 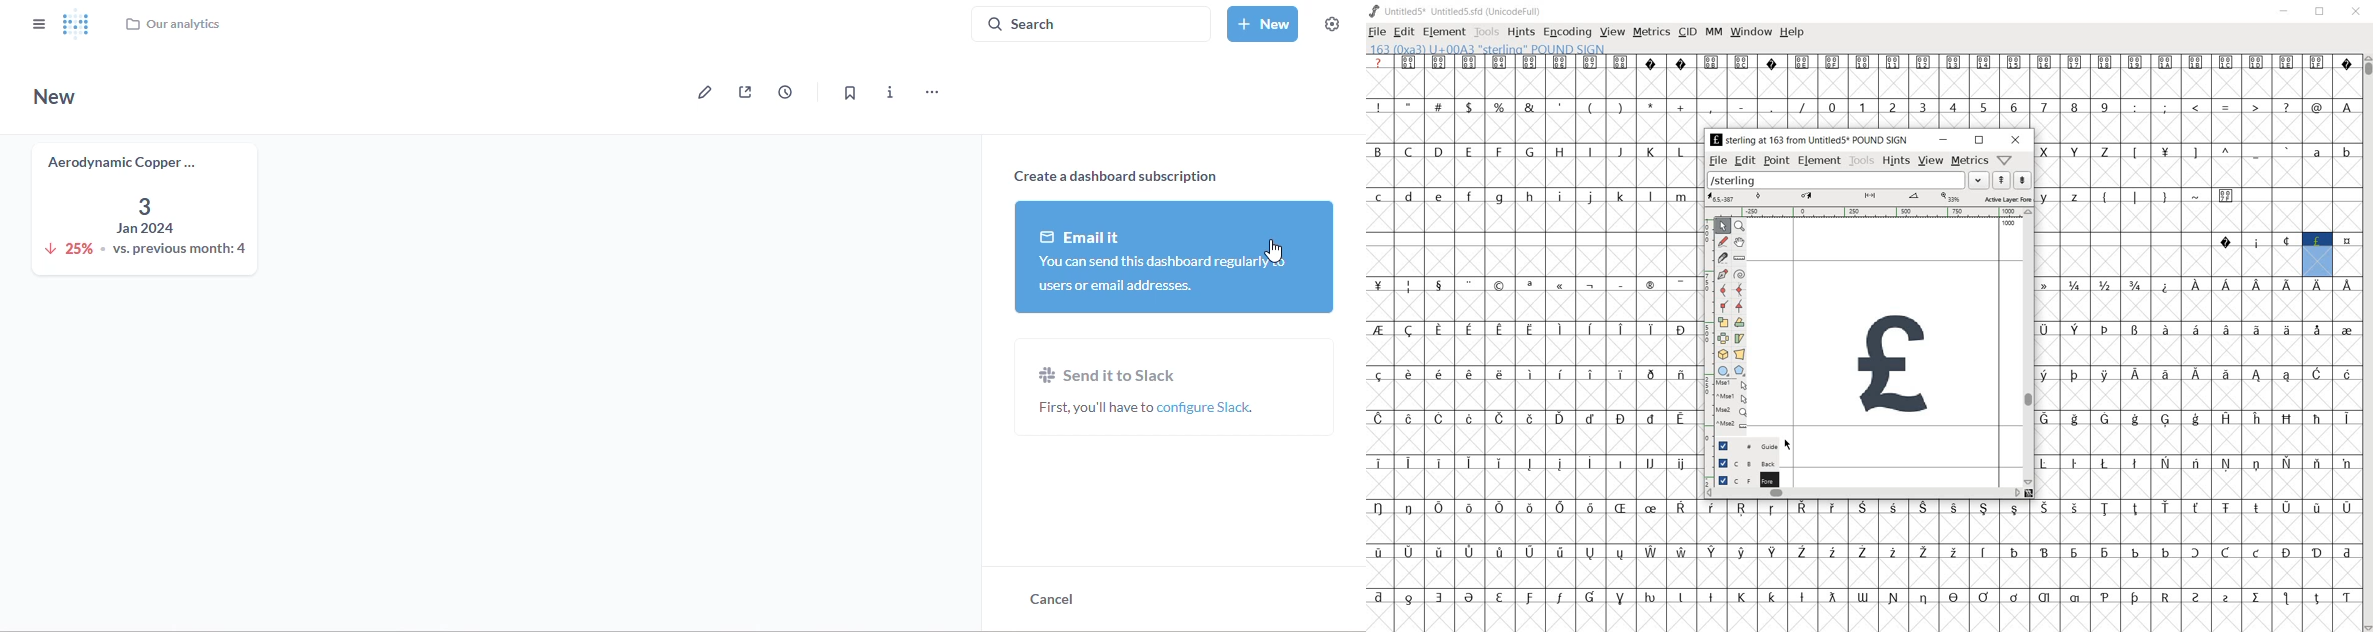 What do you see at coordinates (1983, 107) in the screenshot?
I see `5` at bounding box center [1983, 107].